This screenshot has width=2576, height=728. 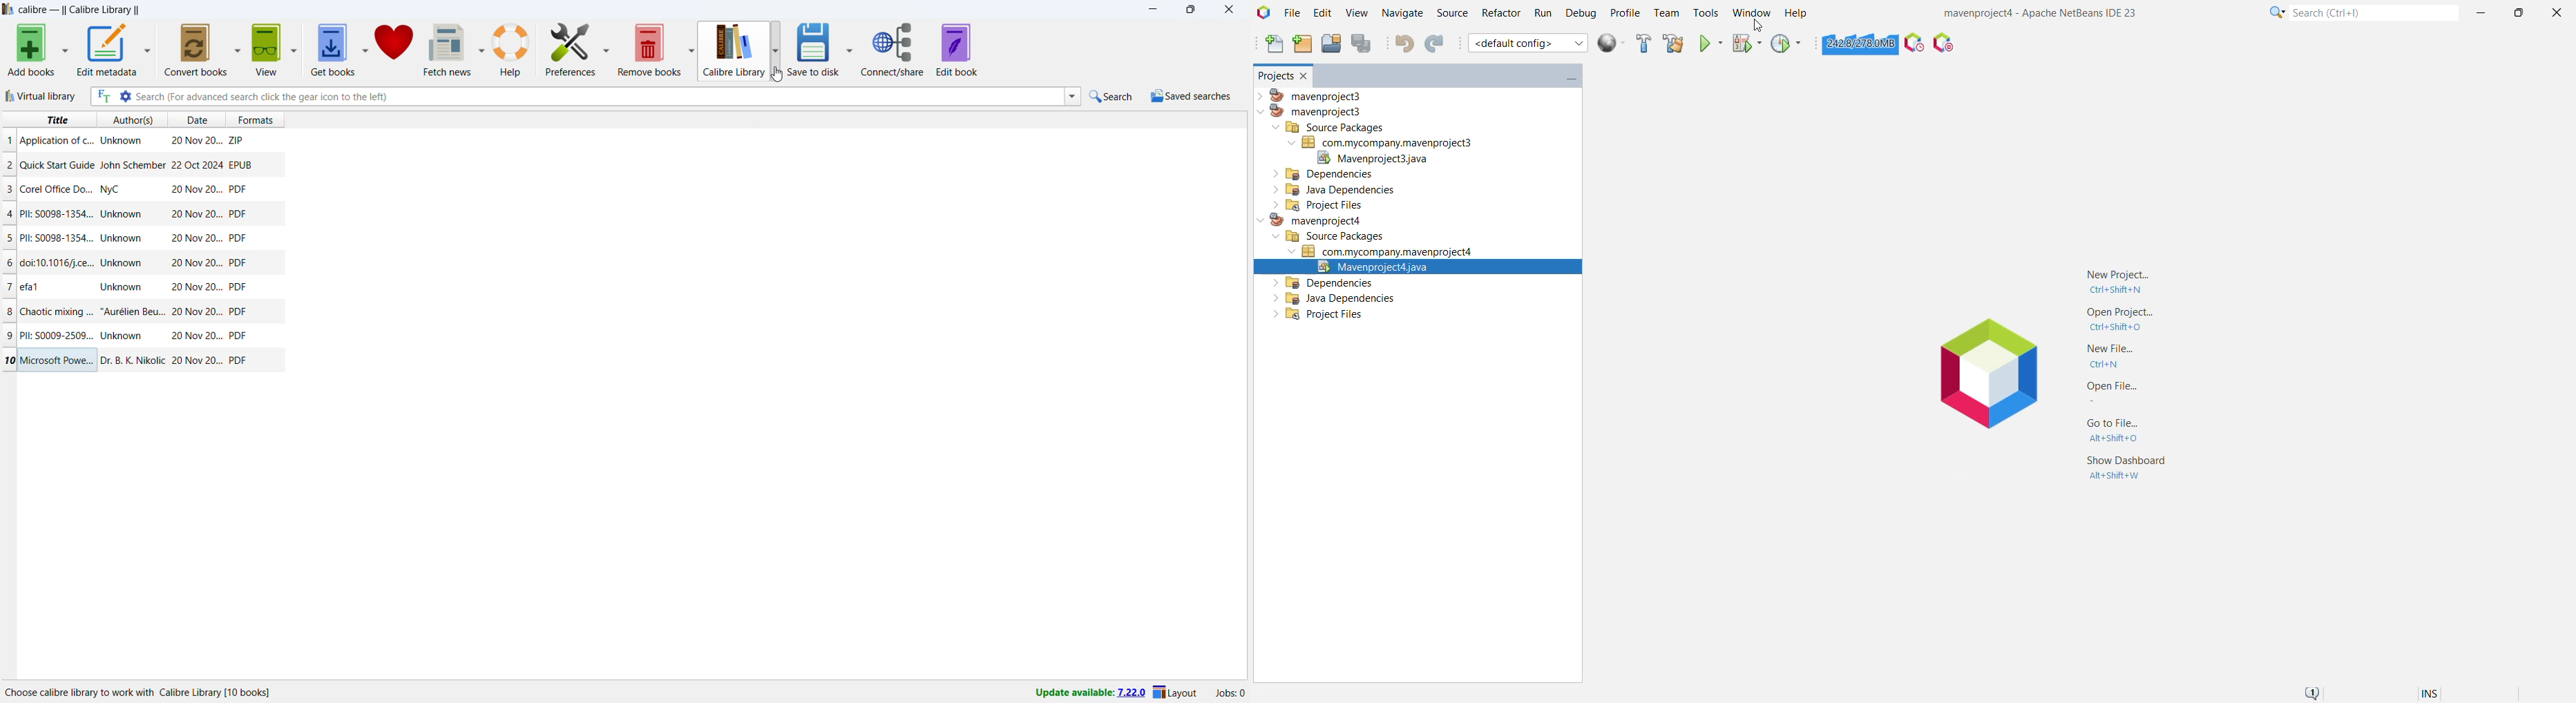 What do you see at coordinates (1914, 45) in the screenshot?
I see `Profile the IDE` at bounding box center [1914, 45].